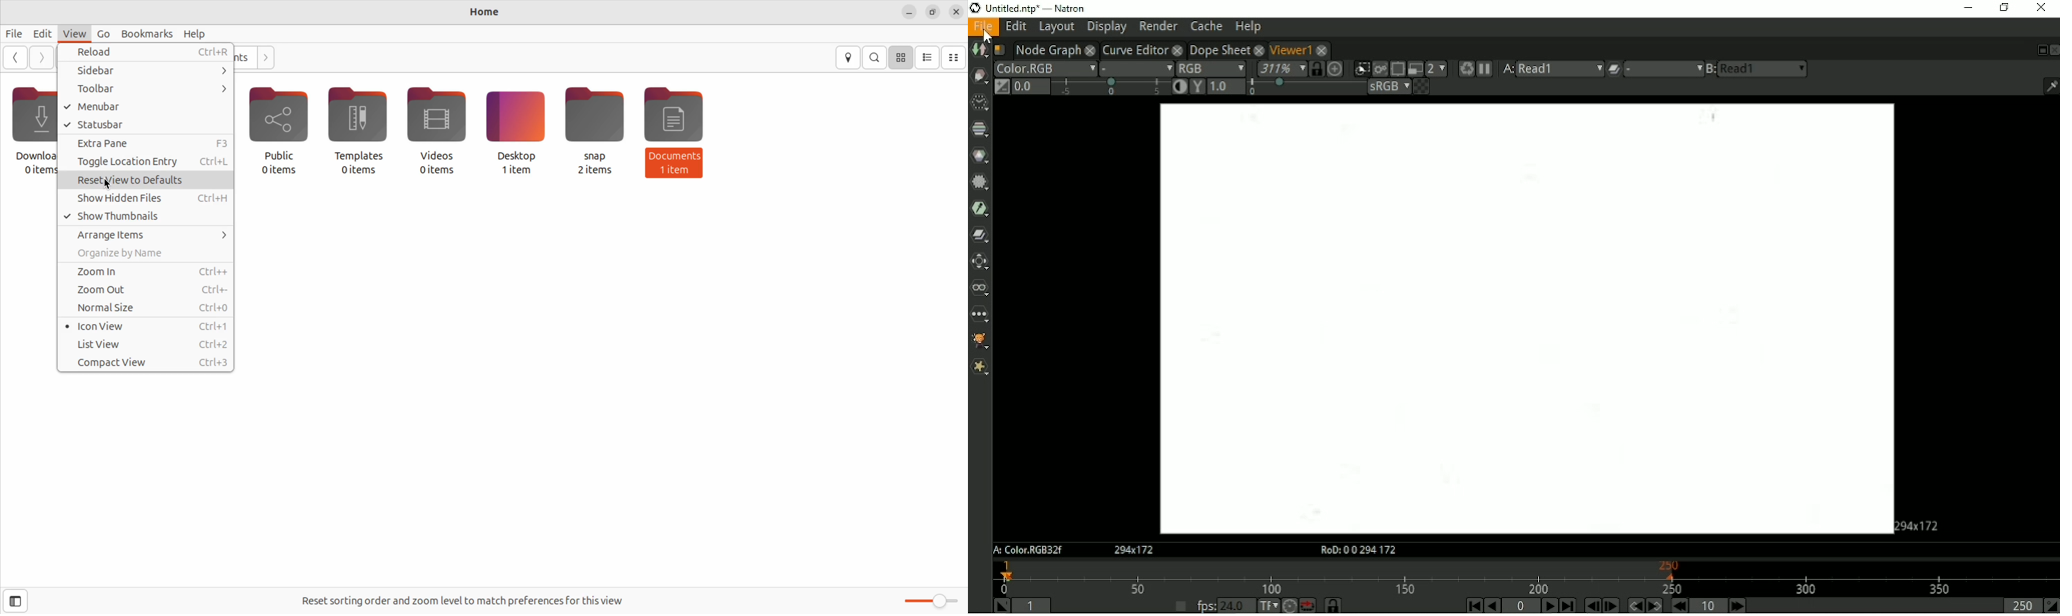 This screenshot has width=2072, height=616. What do you see at coordinates (1635, 605) in the screenshot?
I see `Previous keyframe` at bounding box center [1635, 605].